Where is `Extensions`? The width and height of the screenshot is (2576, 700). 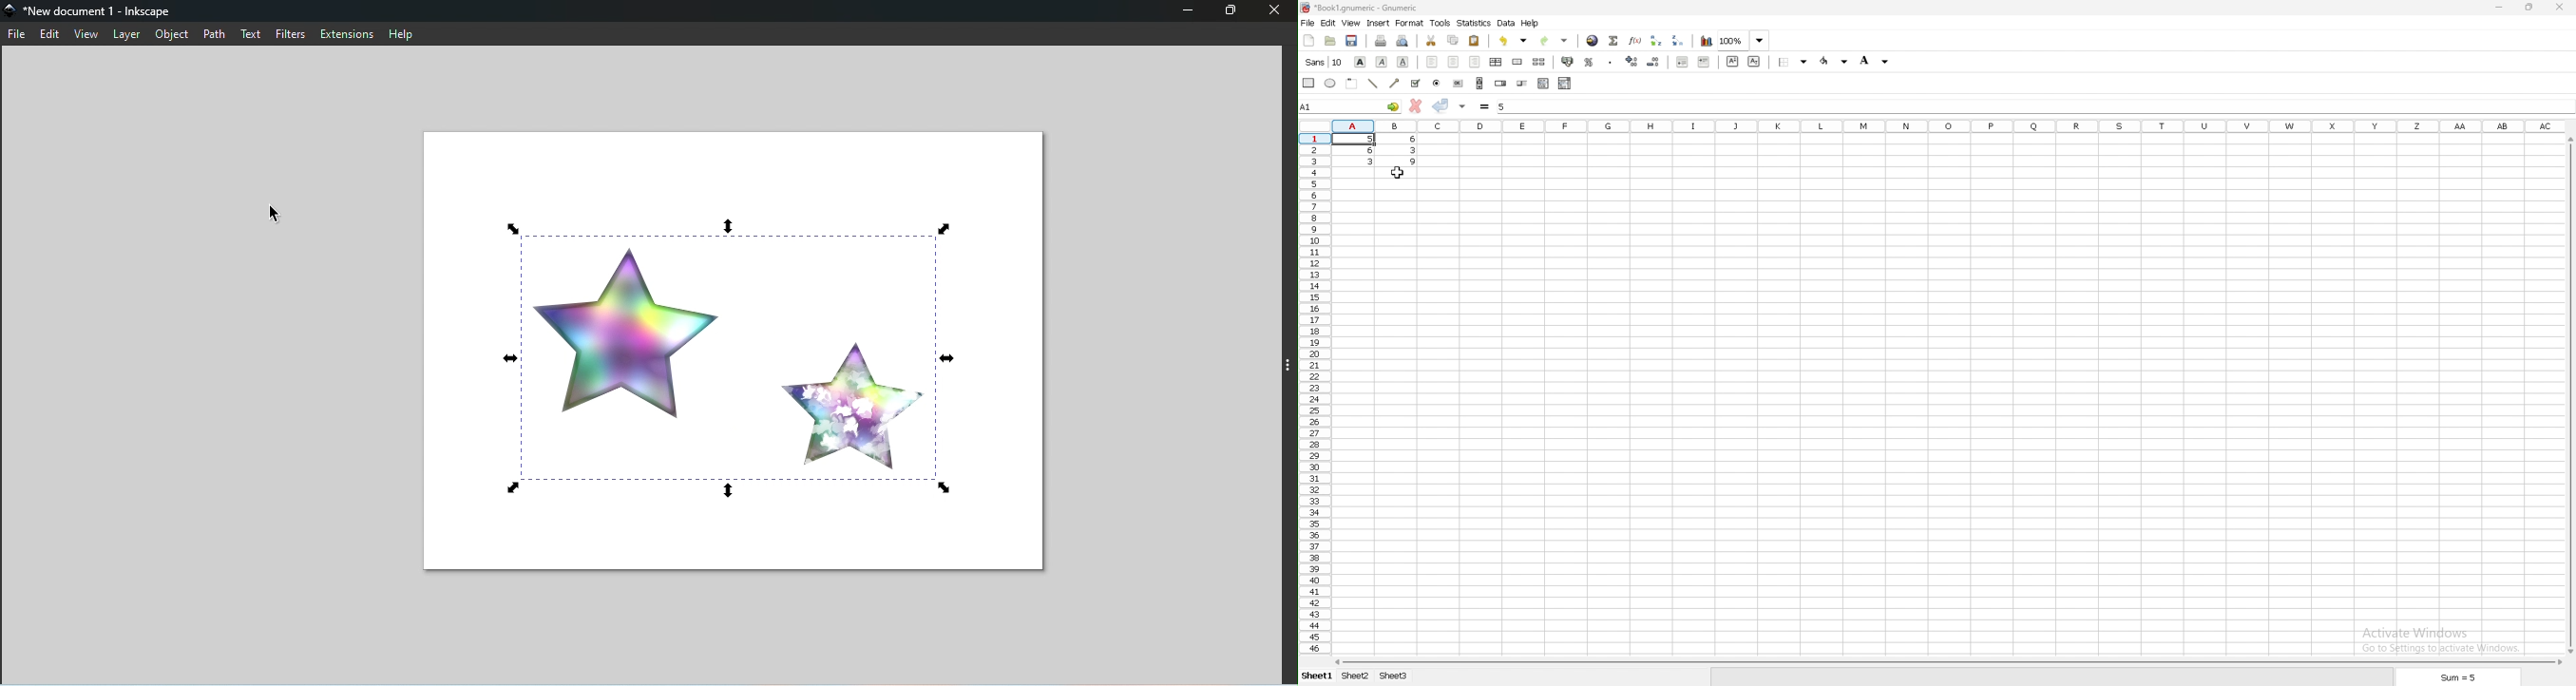
Extensions is located at coordinates (350, 33).